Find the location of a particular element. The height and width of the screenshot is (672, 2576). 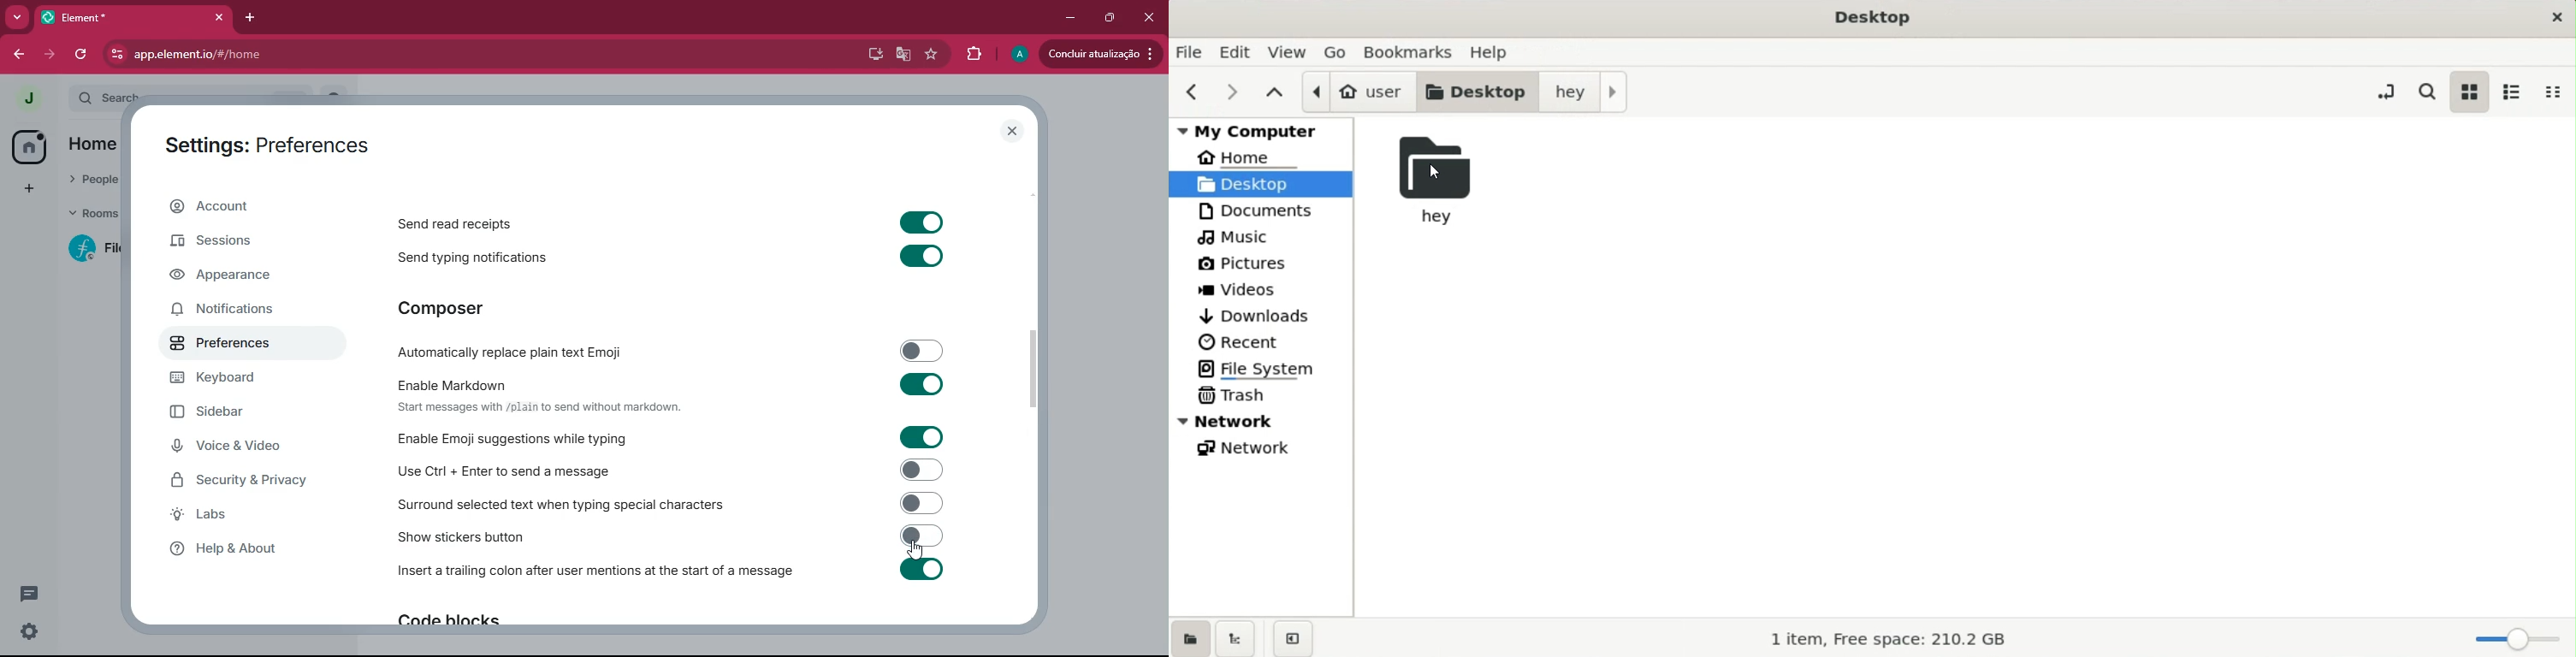

profile picture is located at coordinates (27, 98).